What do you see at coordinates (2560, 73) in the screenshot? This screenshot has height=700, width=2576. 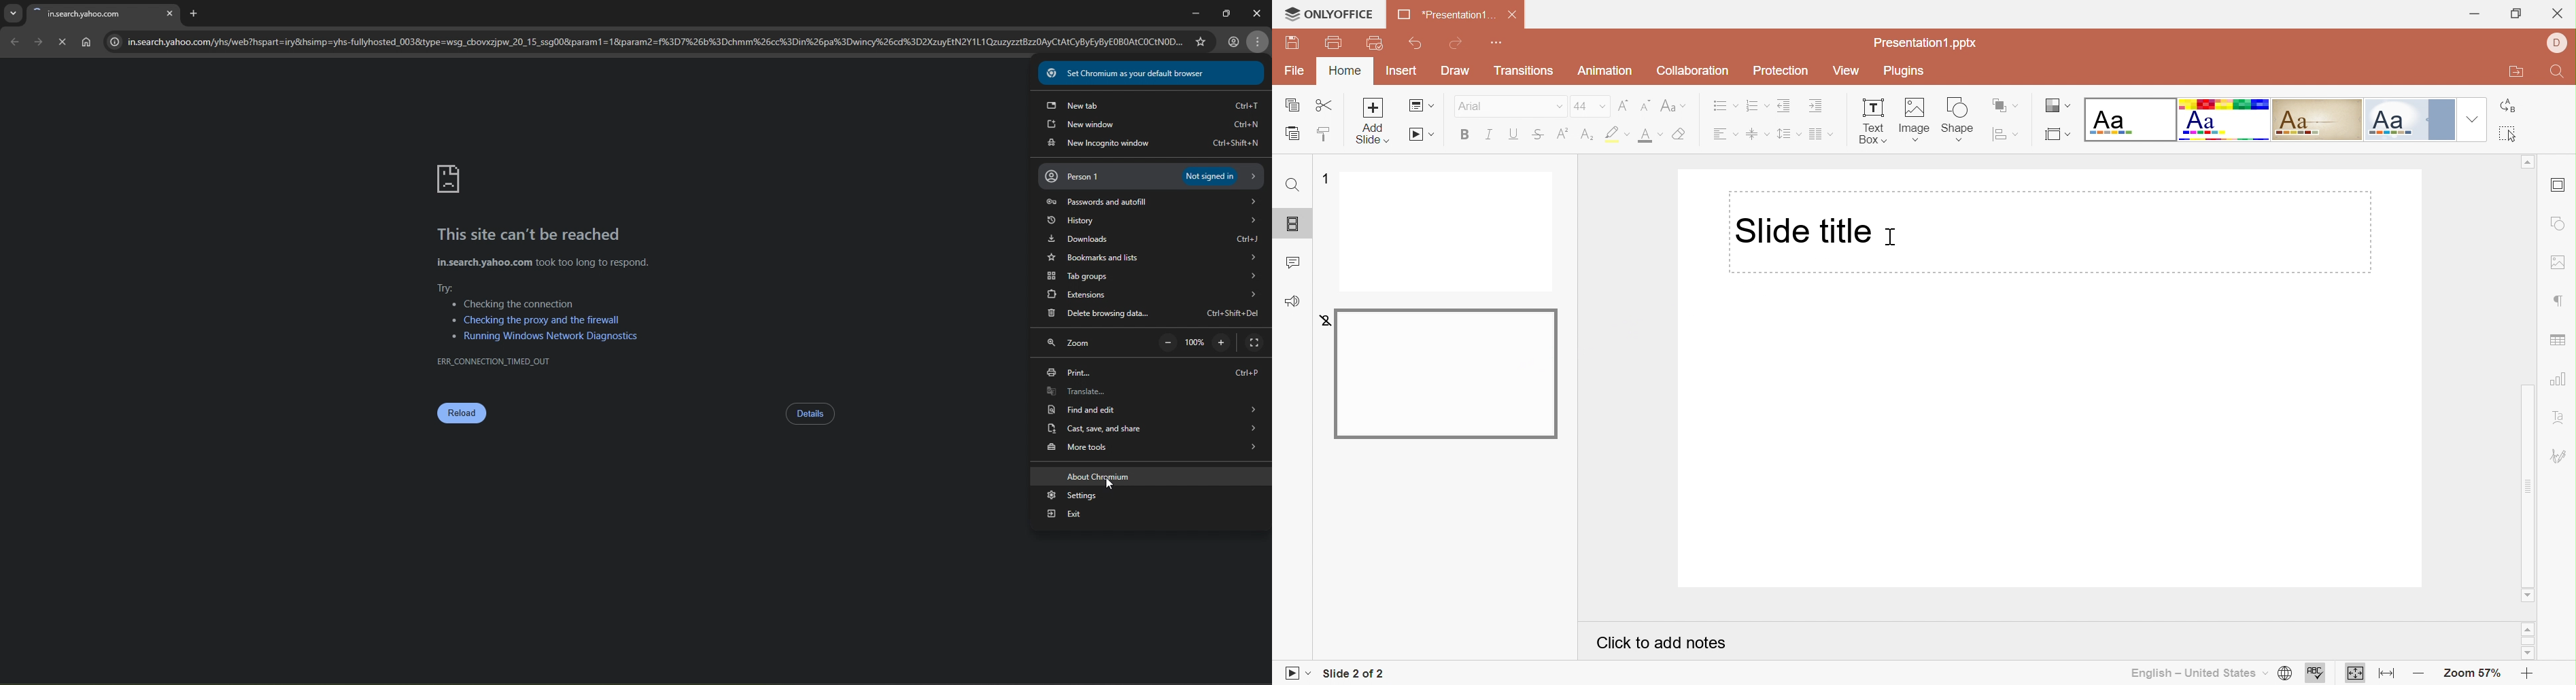 I see `Find` at bounding box center [2560, 73].